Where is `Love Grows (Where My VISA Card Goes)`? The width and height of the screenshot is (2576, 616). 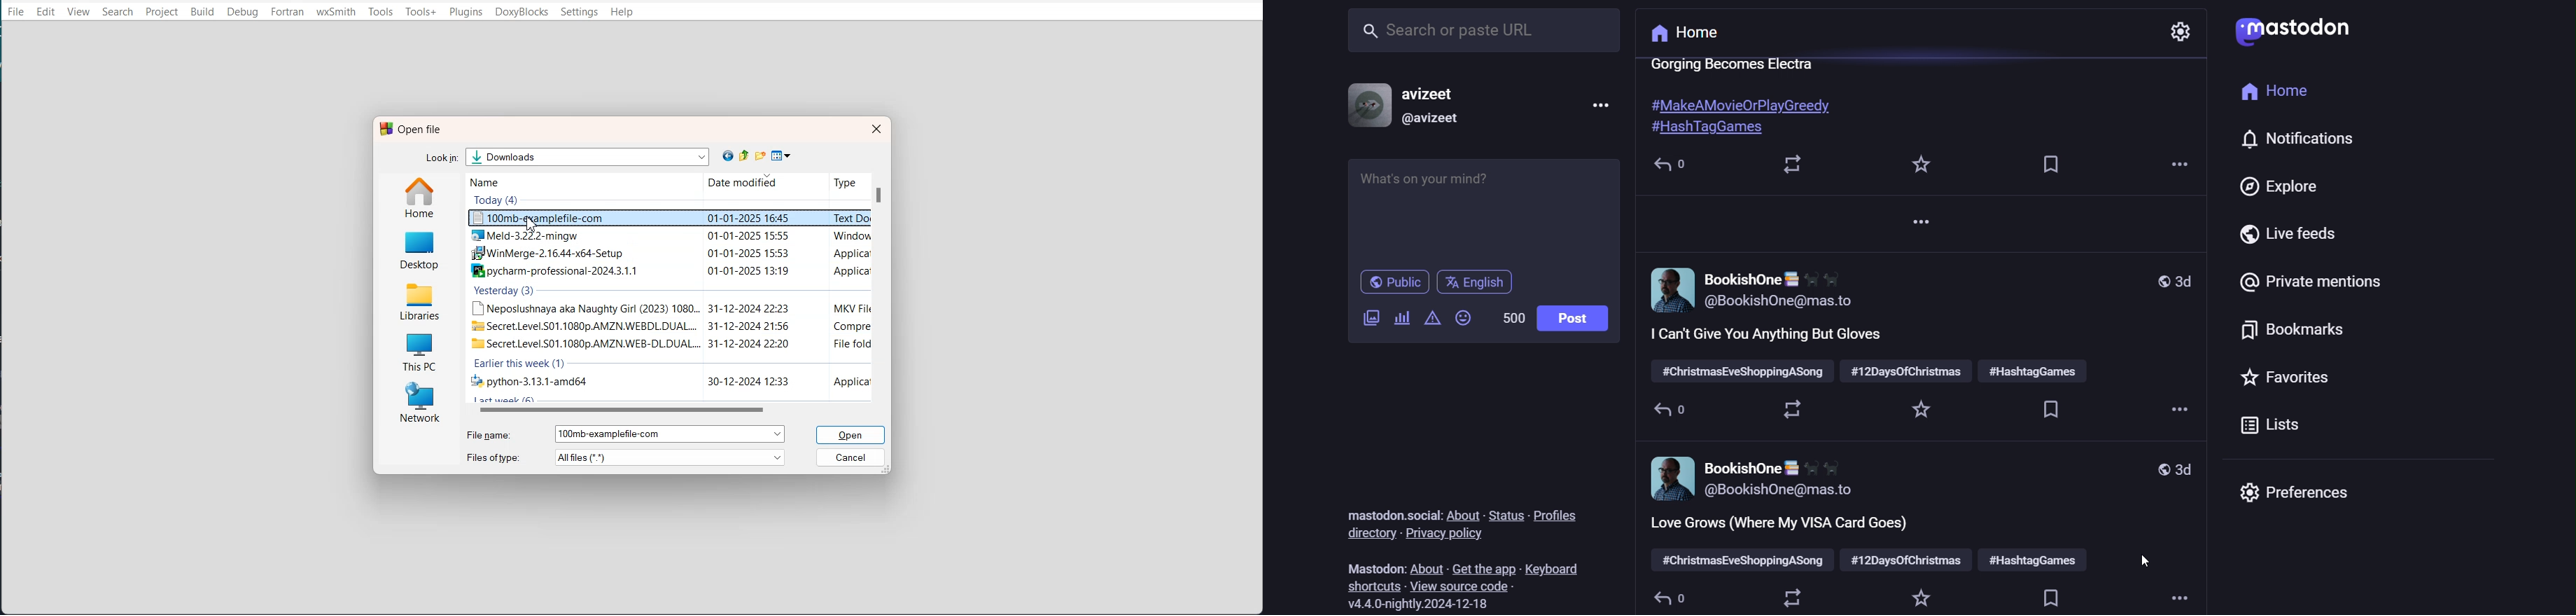
Love Grows (Where My VISA Card Goes) is located at coordinates (1781, 525).